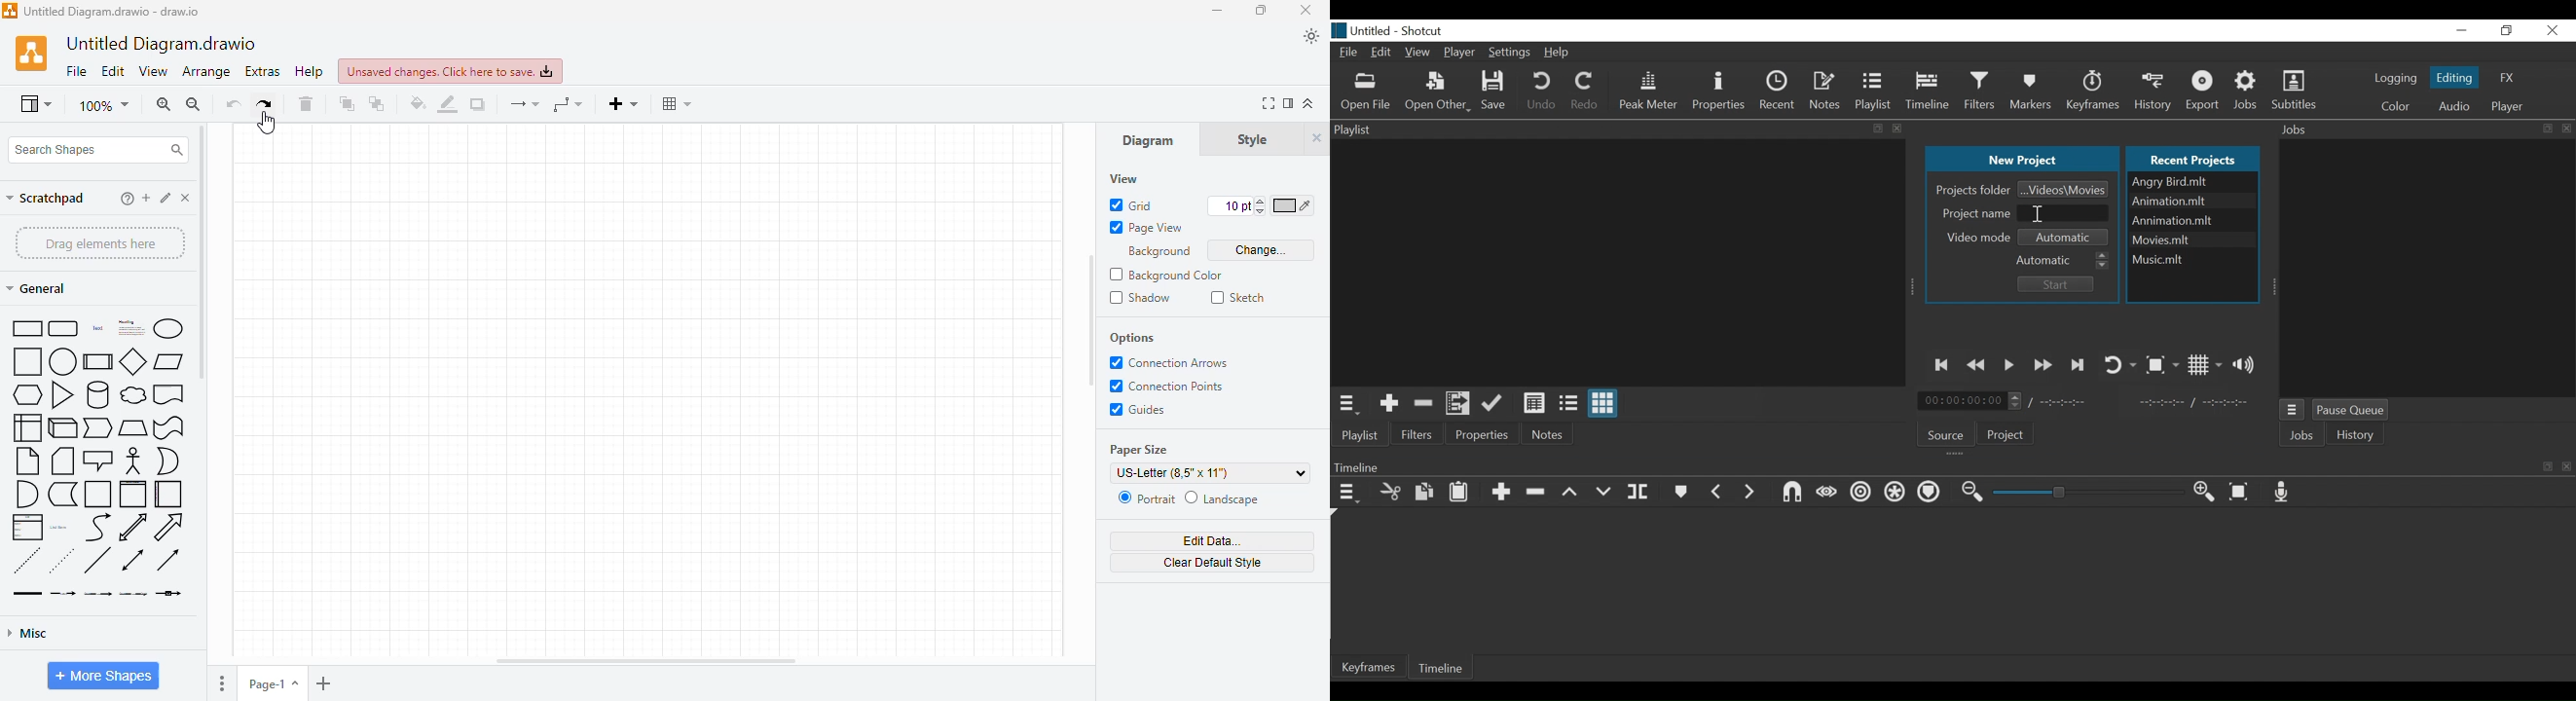  What do you see at coordinates (2196, 158) in the screenshot?
I see `Recent Projects` at bounding box center [2196, 158].